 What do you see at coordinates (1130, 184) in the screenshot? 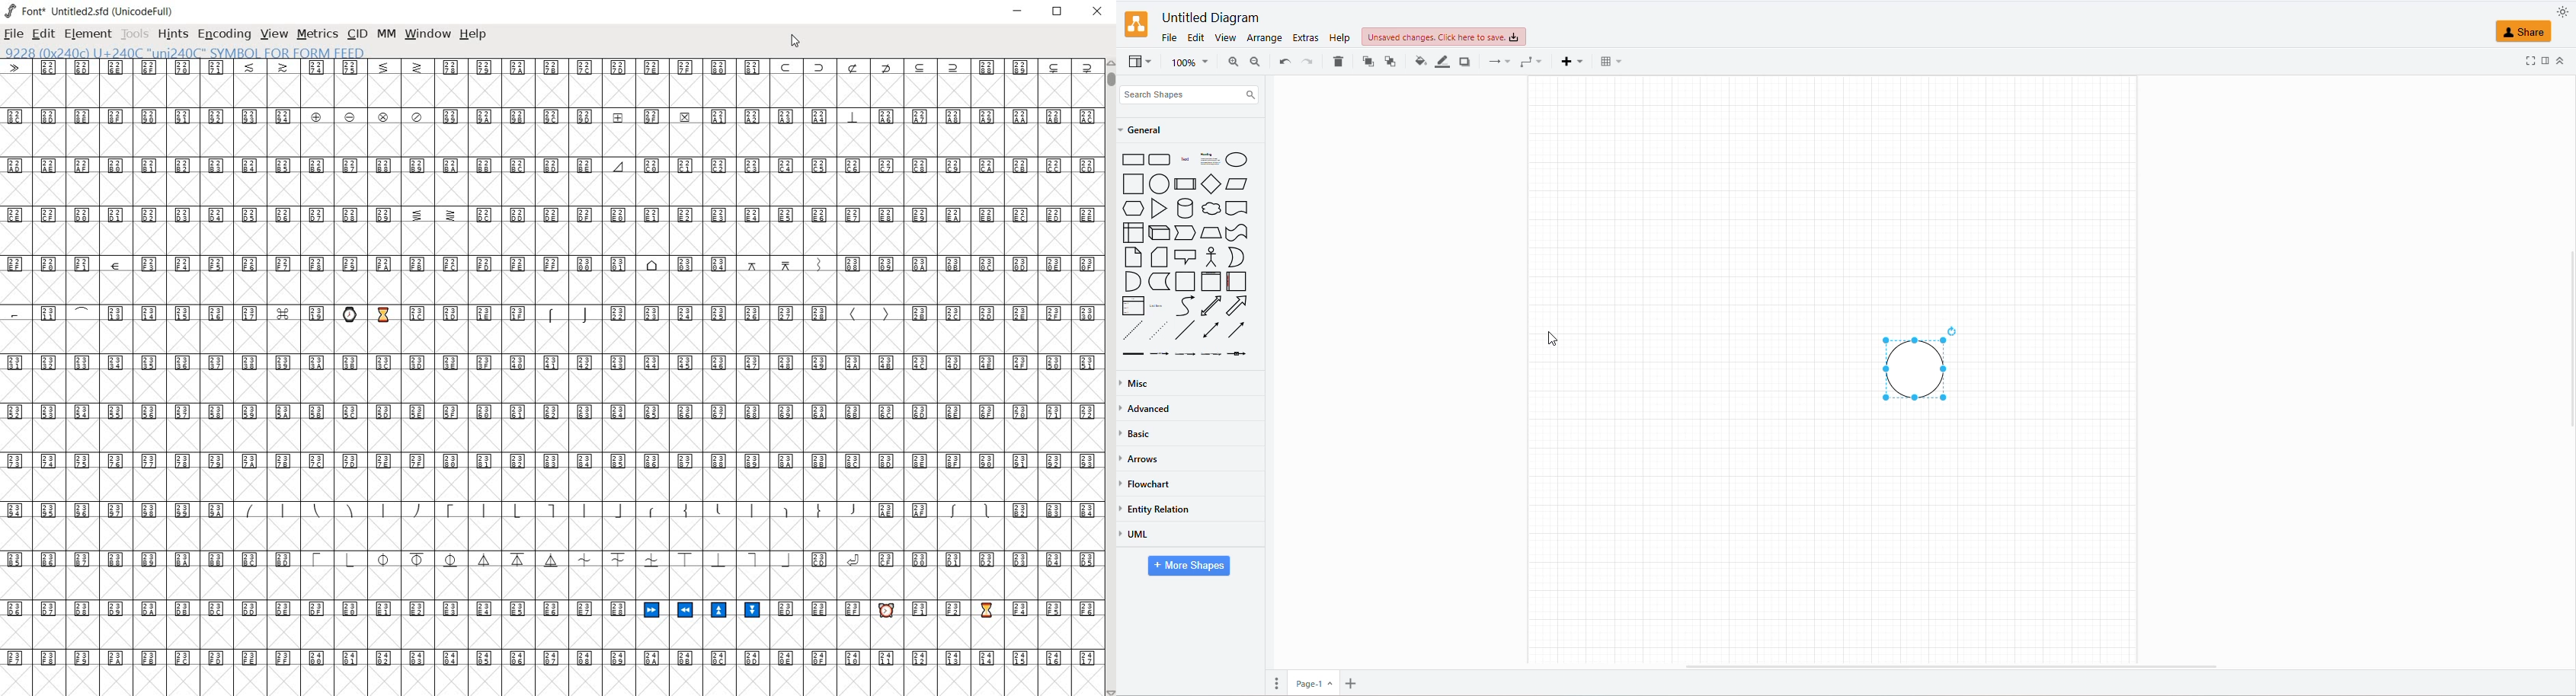
I see `SQUARE` at bounding box center [1130, 184].